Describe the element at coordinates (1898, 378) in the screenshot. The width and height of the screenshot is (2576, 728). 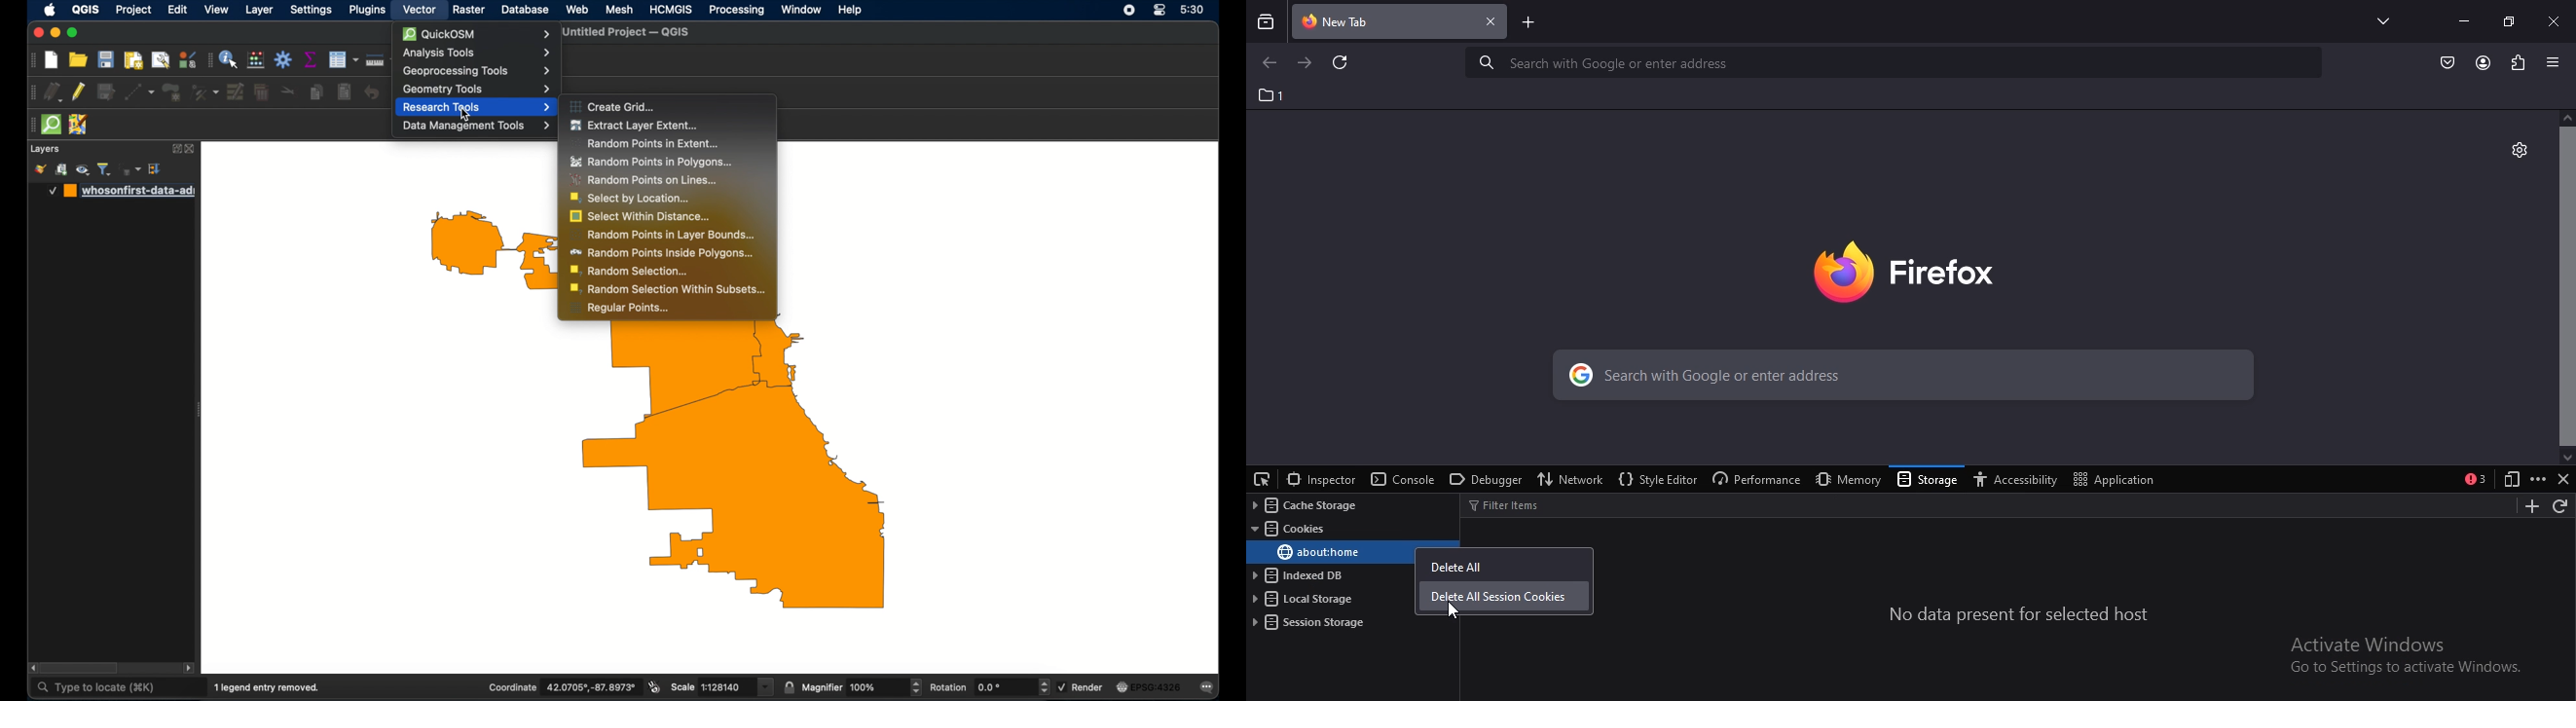
I see `search` at that location.